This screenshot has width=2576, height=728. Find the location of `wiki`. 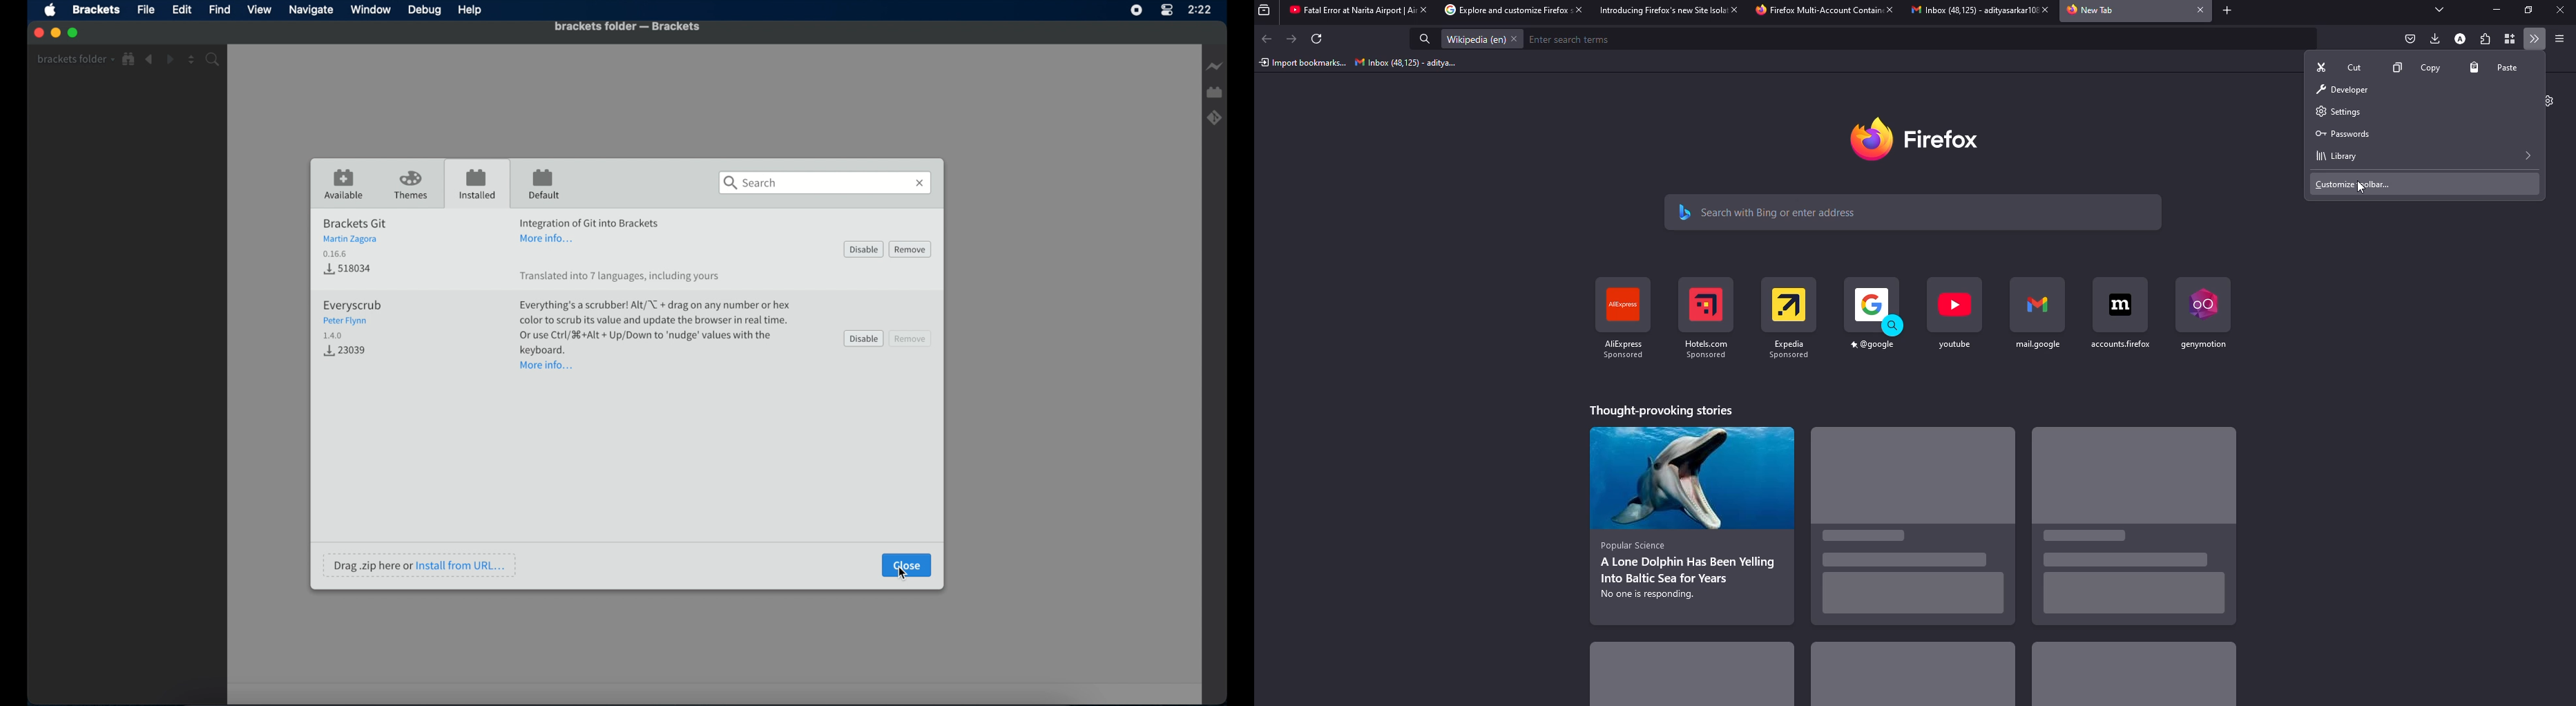

wiki is located at coordinates (1474, 39).